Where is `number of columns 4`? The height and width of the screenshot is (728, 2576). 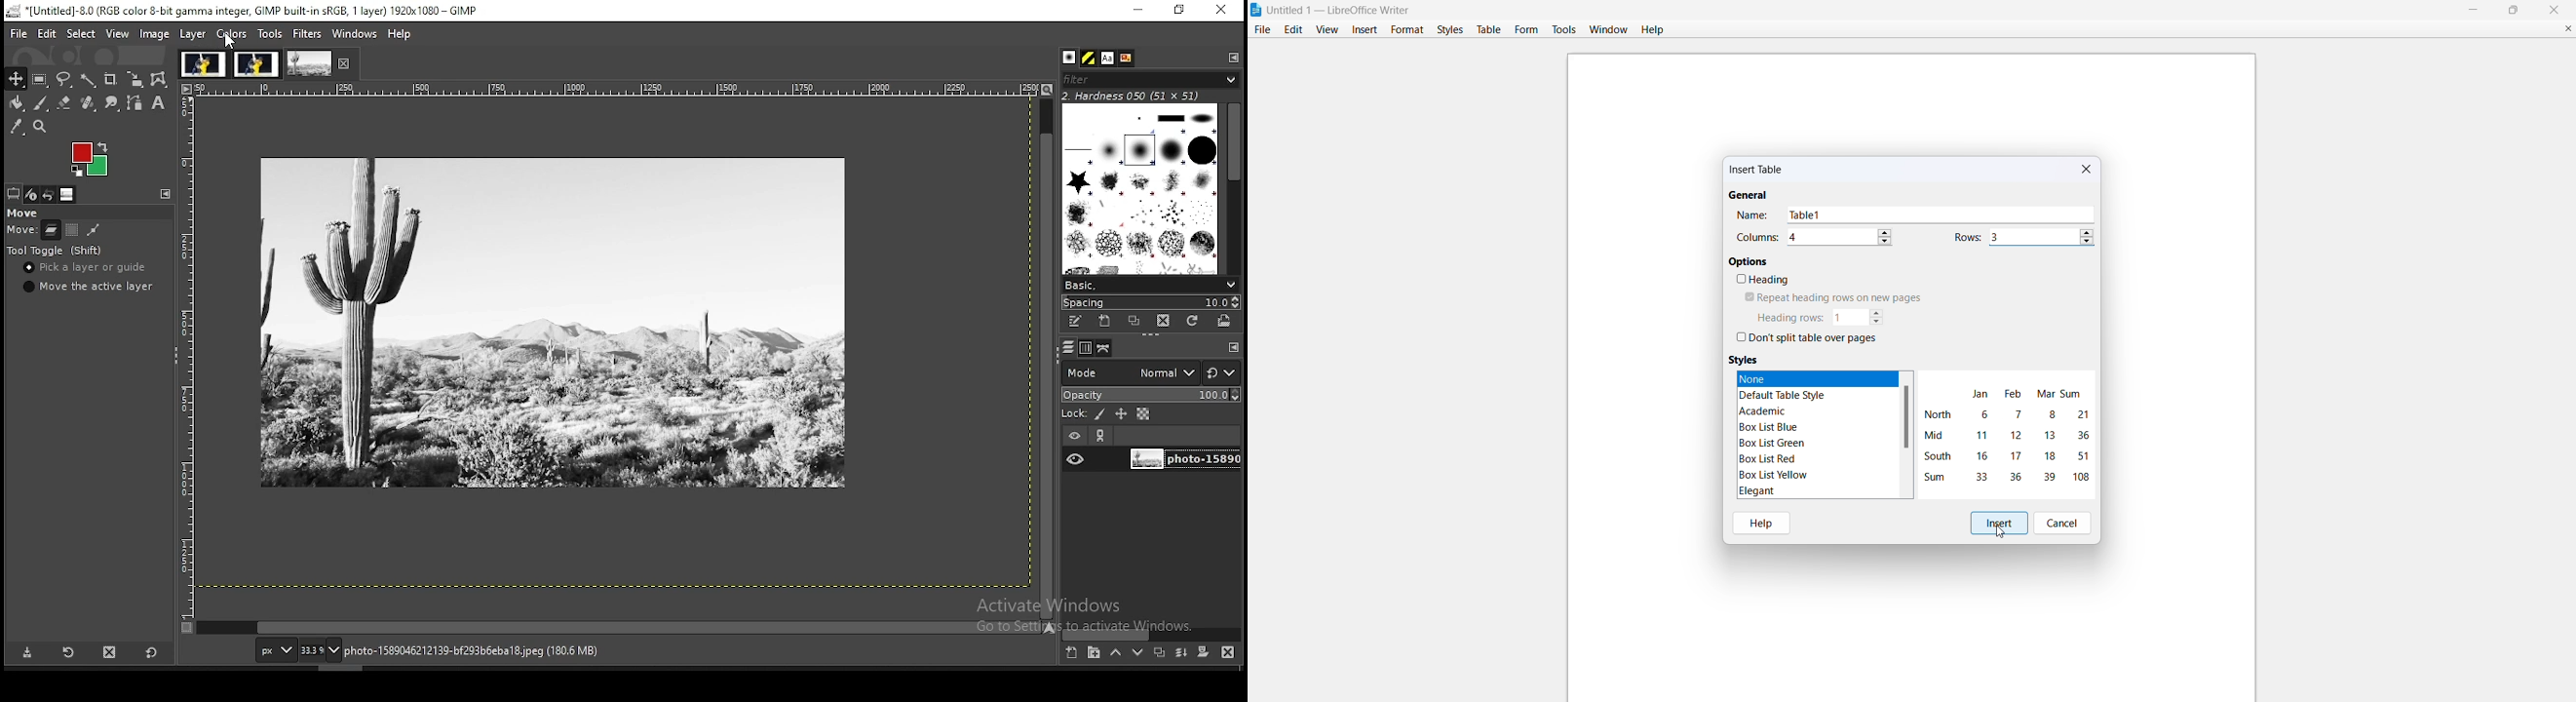 number of columns 4 is located at coordinates (1830, 237).